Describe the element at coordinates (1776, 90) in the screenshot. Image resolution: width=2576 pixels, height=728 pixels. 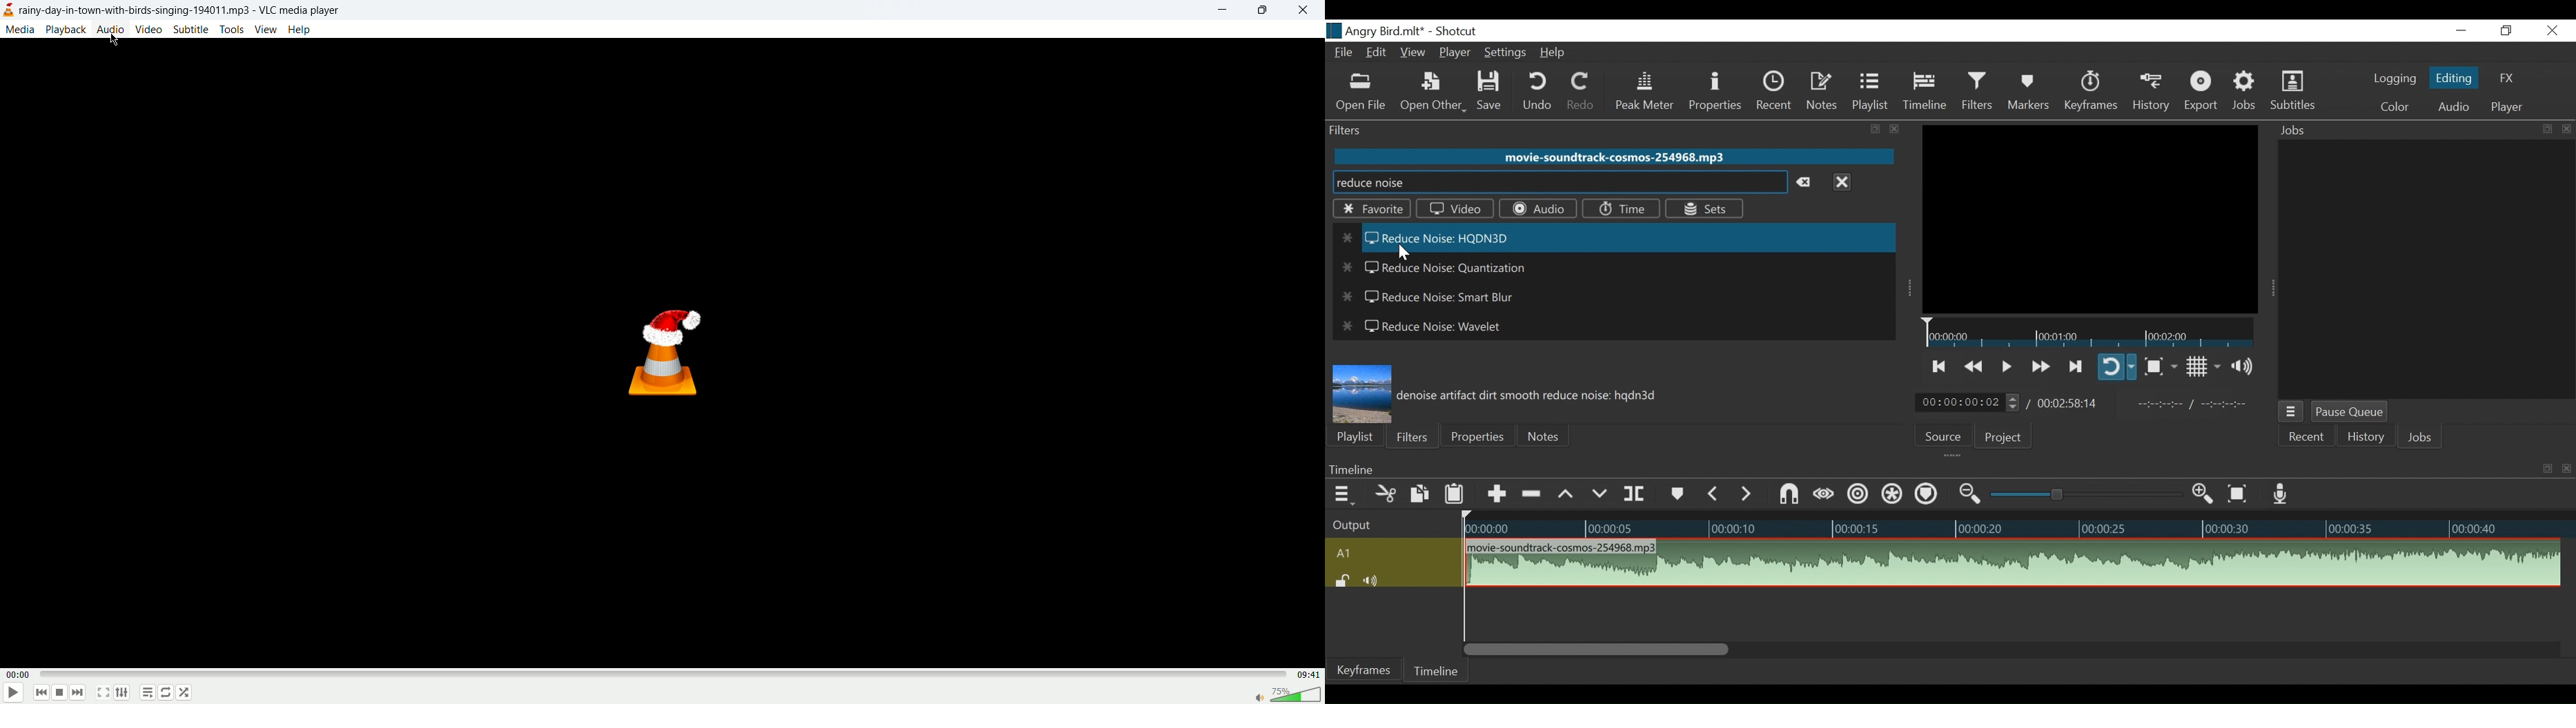
I see `Recent` at that location.